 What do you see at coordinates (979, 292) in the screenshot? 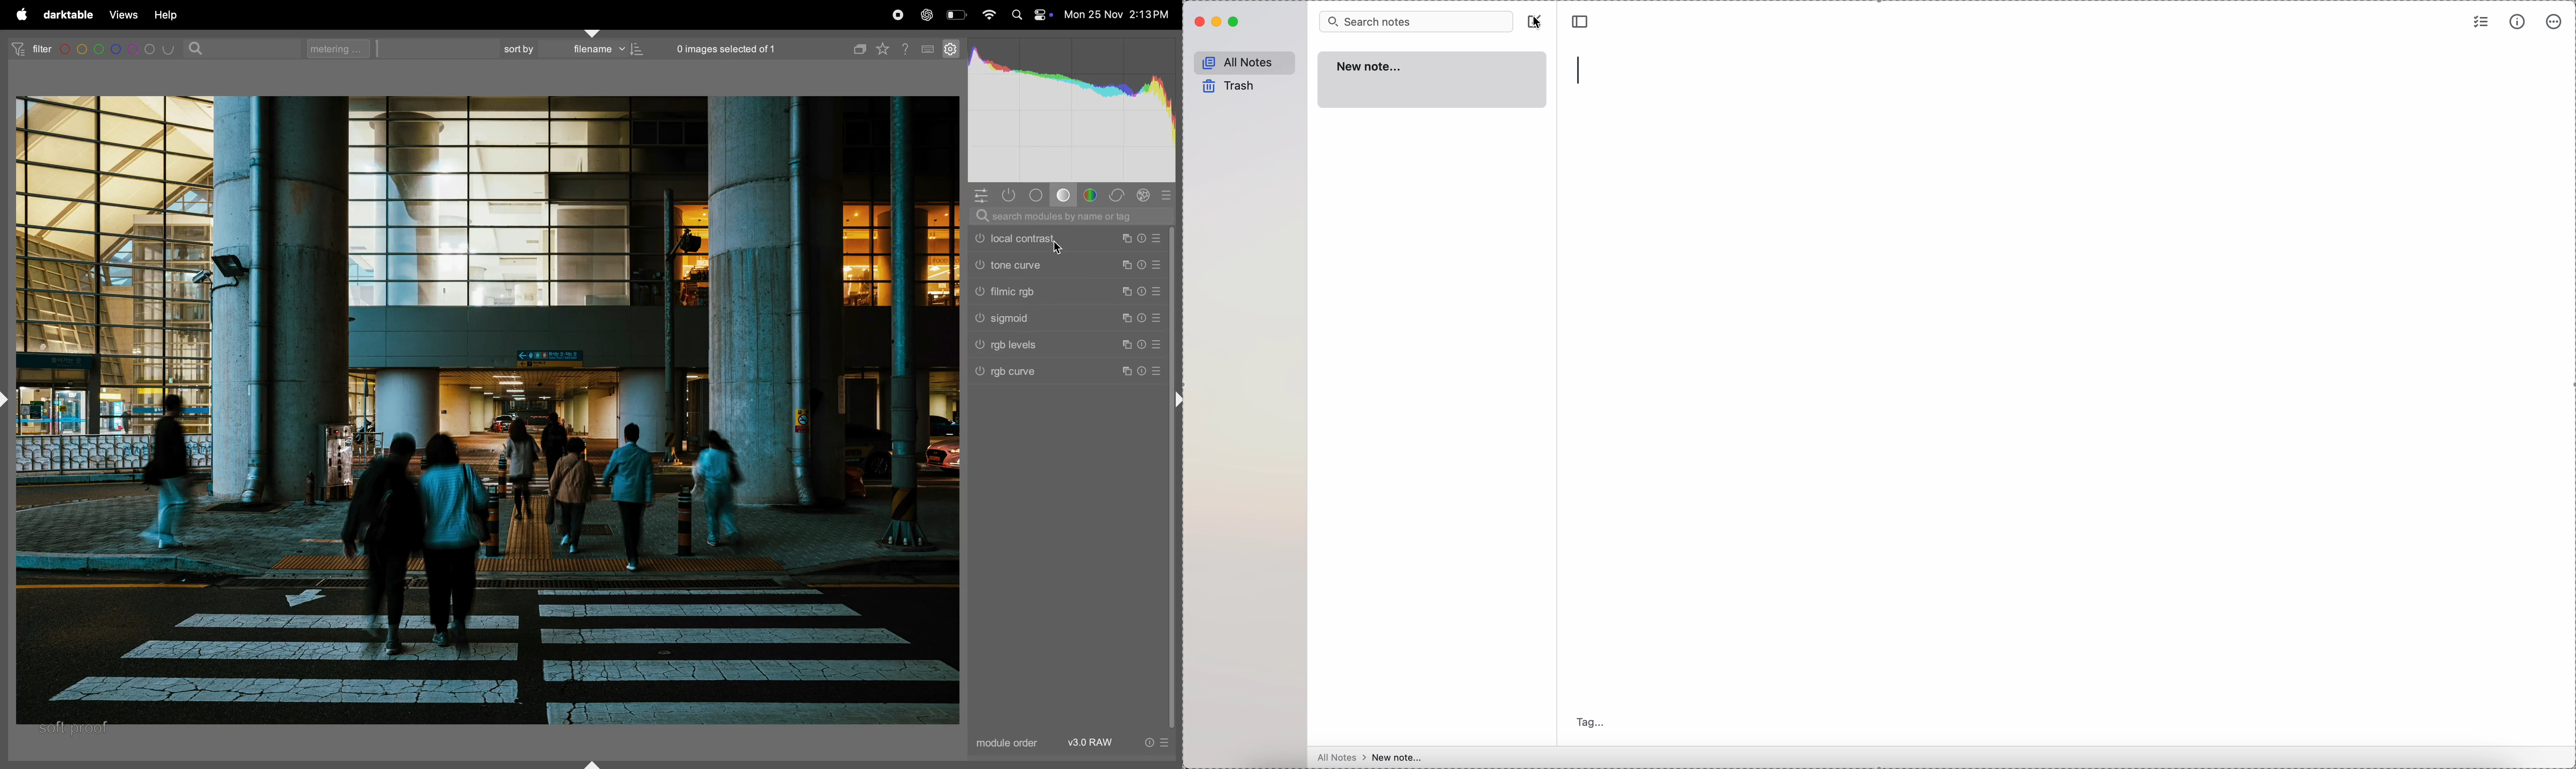
I see `filmic rgb switched off` at bounding box center [979, 292].